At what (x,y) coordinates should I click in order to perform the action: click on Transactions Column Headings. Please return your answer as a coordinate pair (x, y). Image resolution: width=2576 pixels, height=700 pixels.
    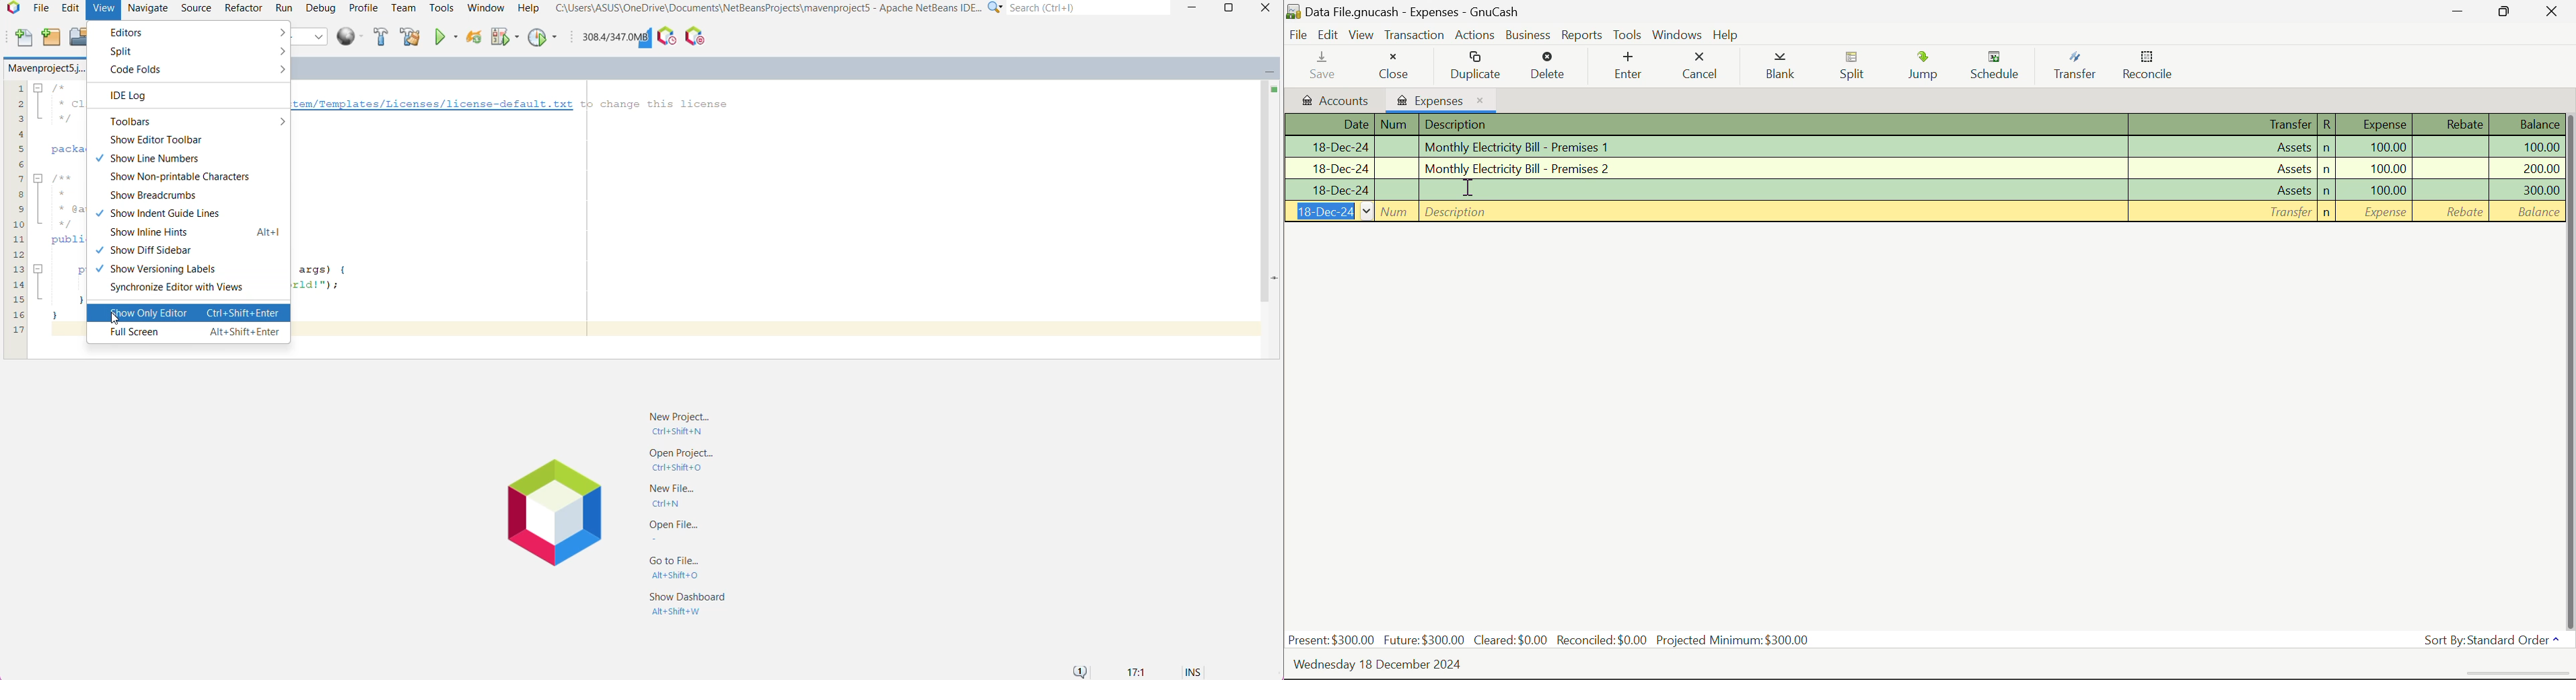
    Looking at the image, I should click on (1927, 125).